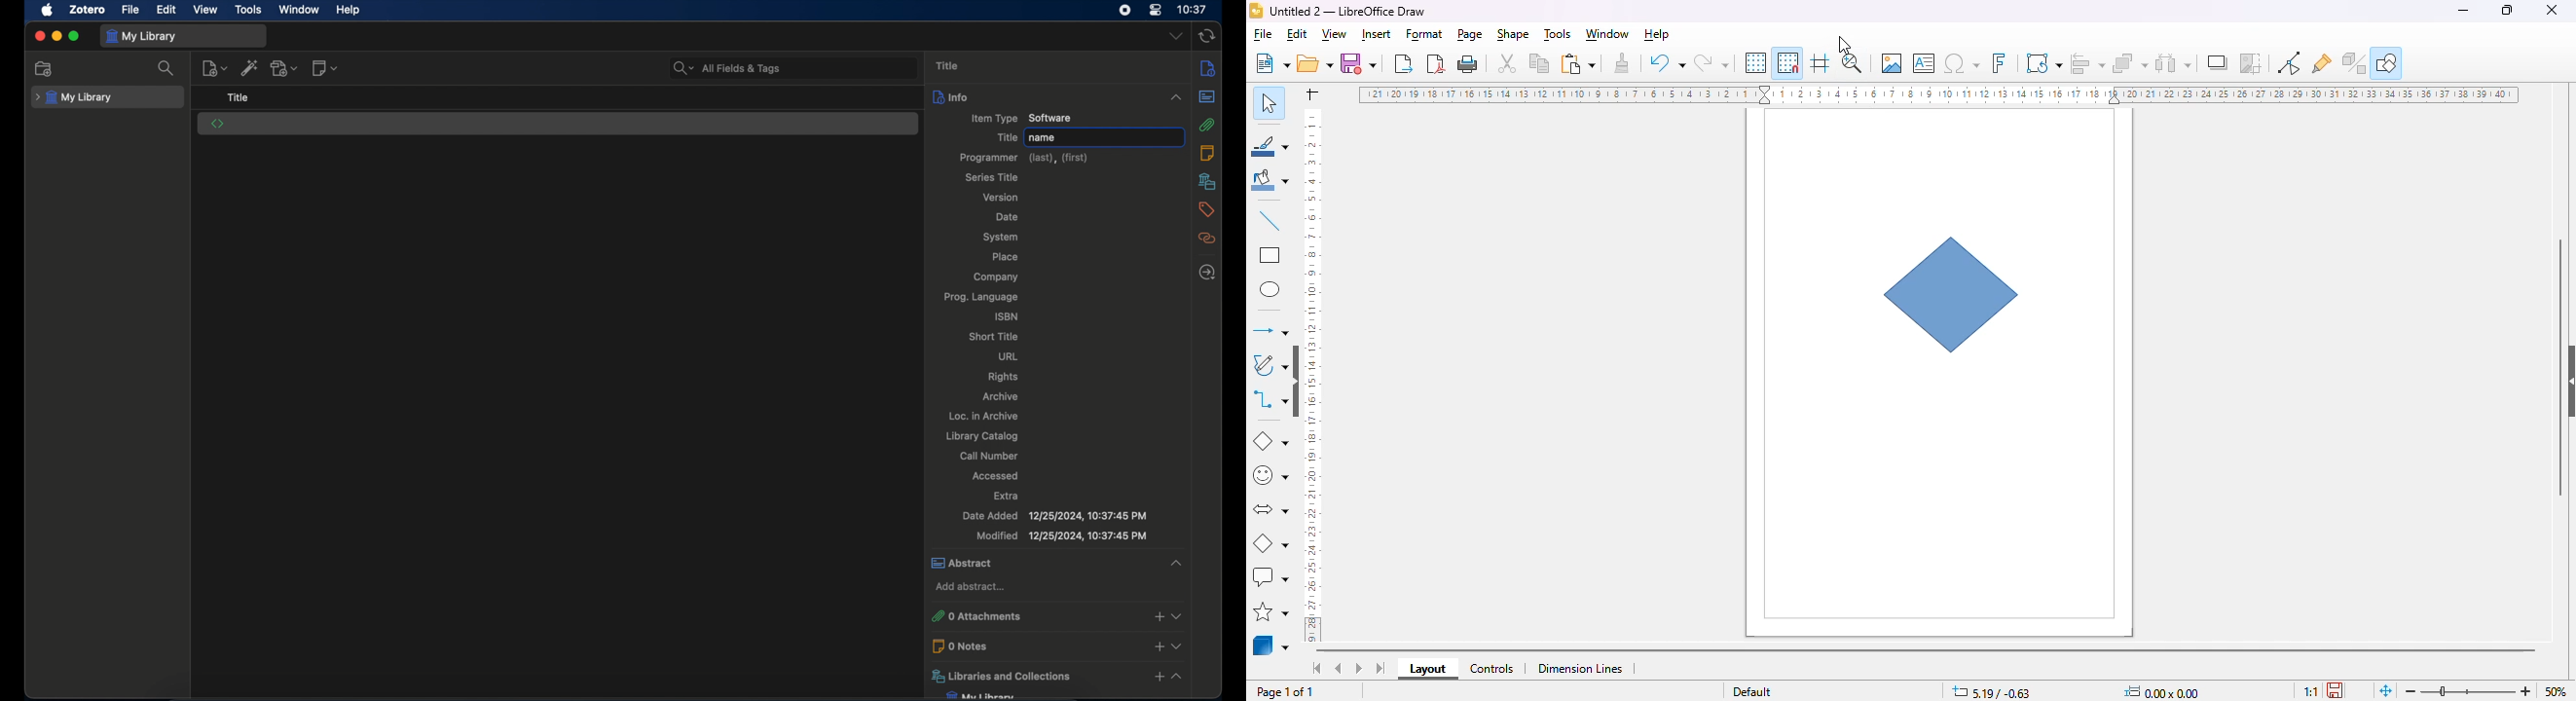 The width and height of the screenshot is (2576, 728). Describe the element at coordinates (1468, 64) in the screenshot. I see `print` at that location.